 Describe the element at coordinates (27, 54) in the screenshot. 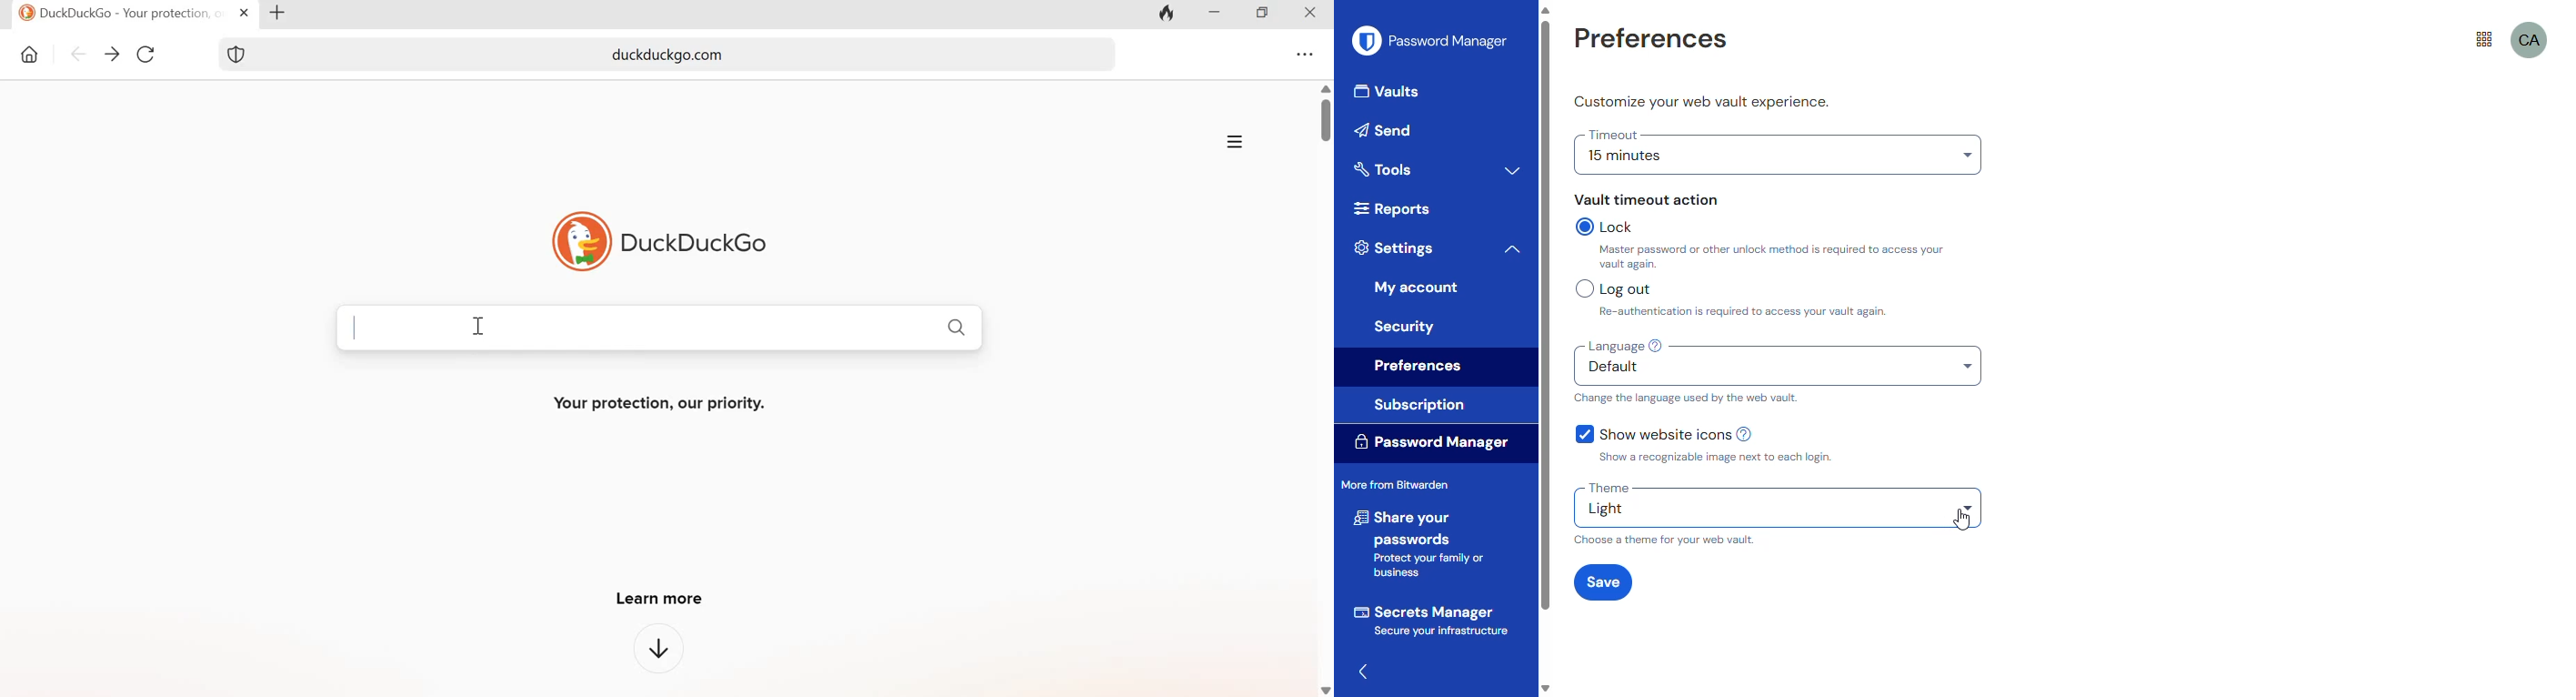

I see `Home` at that location.